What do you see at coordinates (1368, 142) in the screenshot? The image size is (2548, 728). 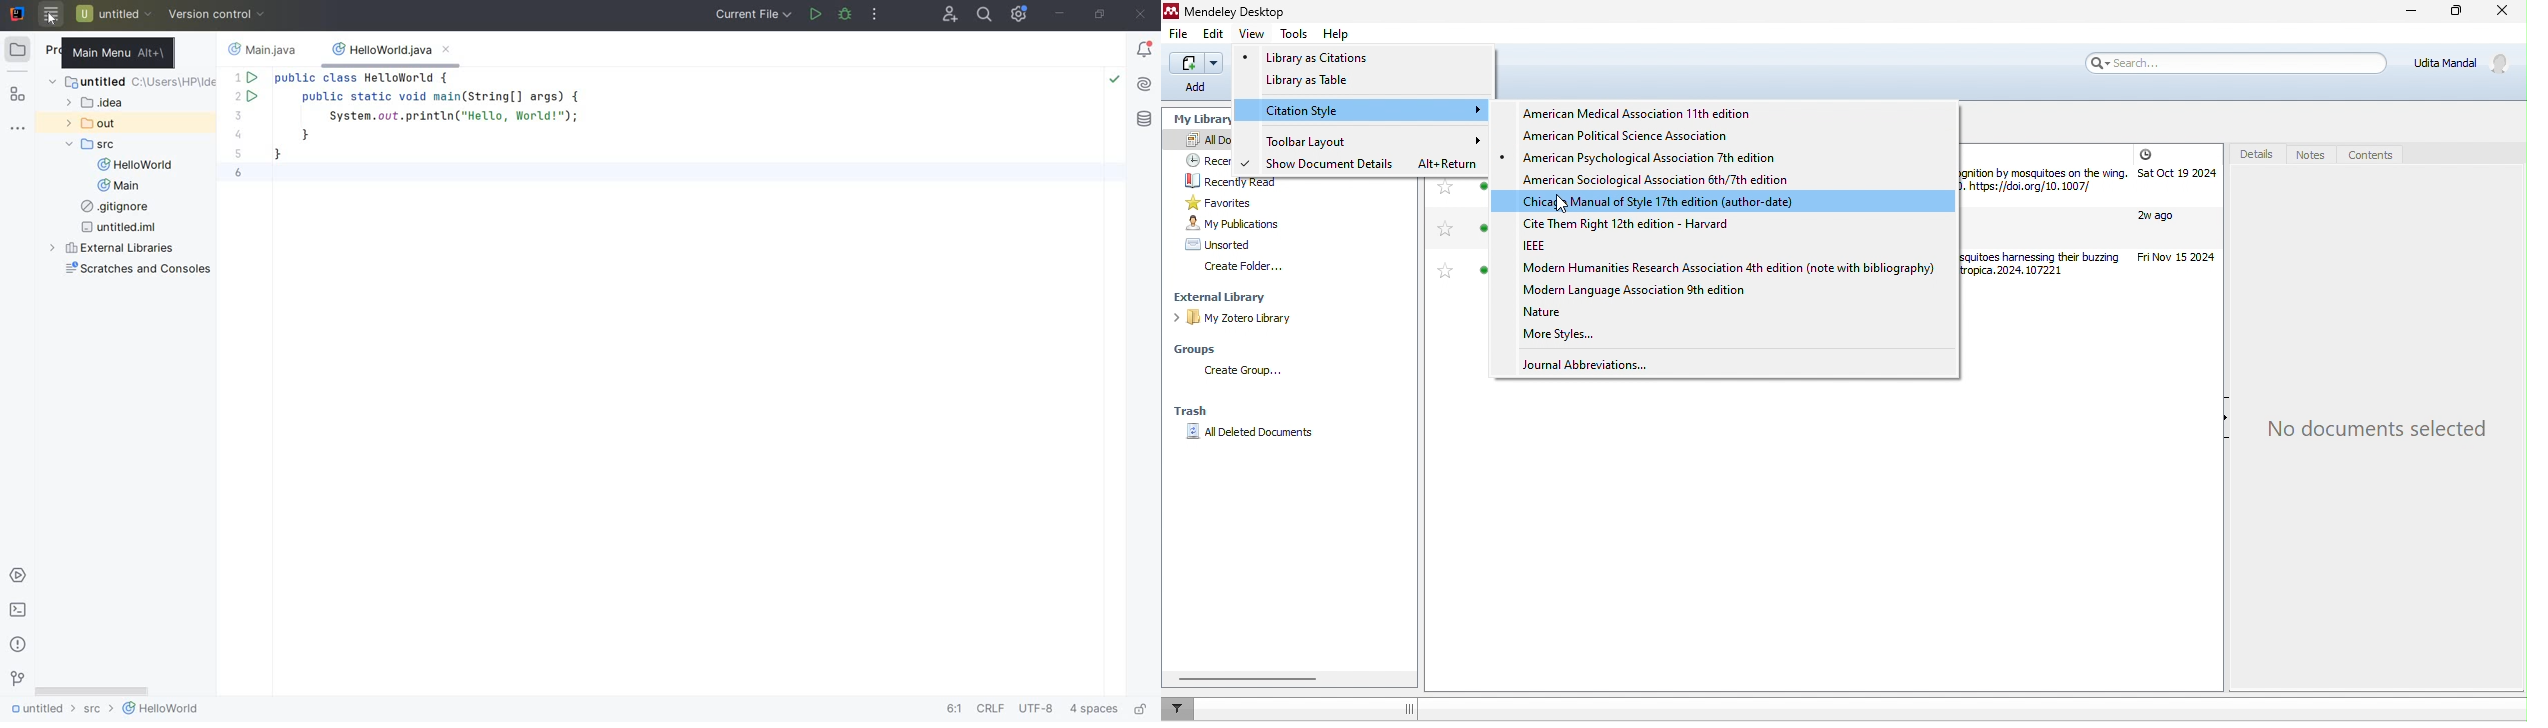 I see `toolbar layout` at bounding box center [1368, 142].